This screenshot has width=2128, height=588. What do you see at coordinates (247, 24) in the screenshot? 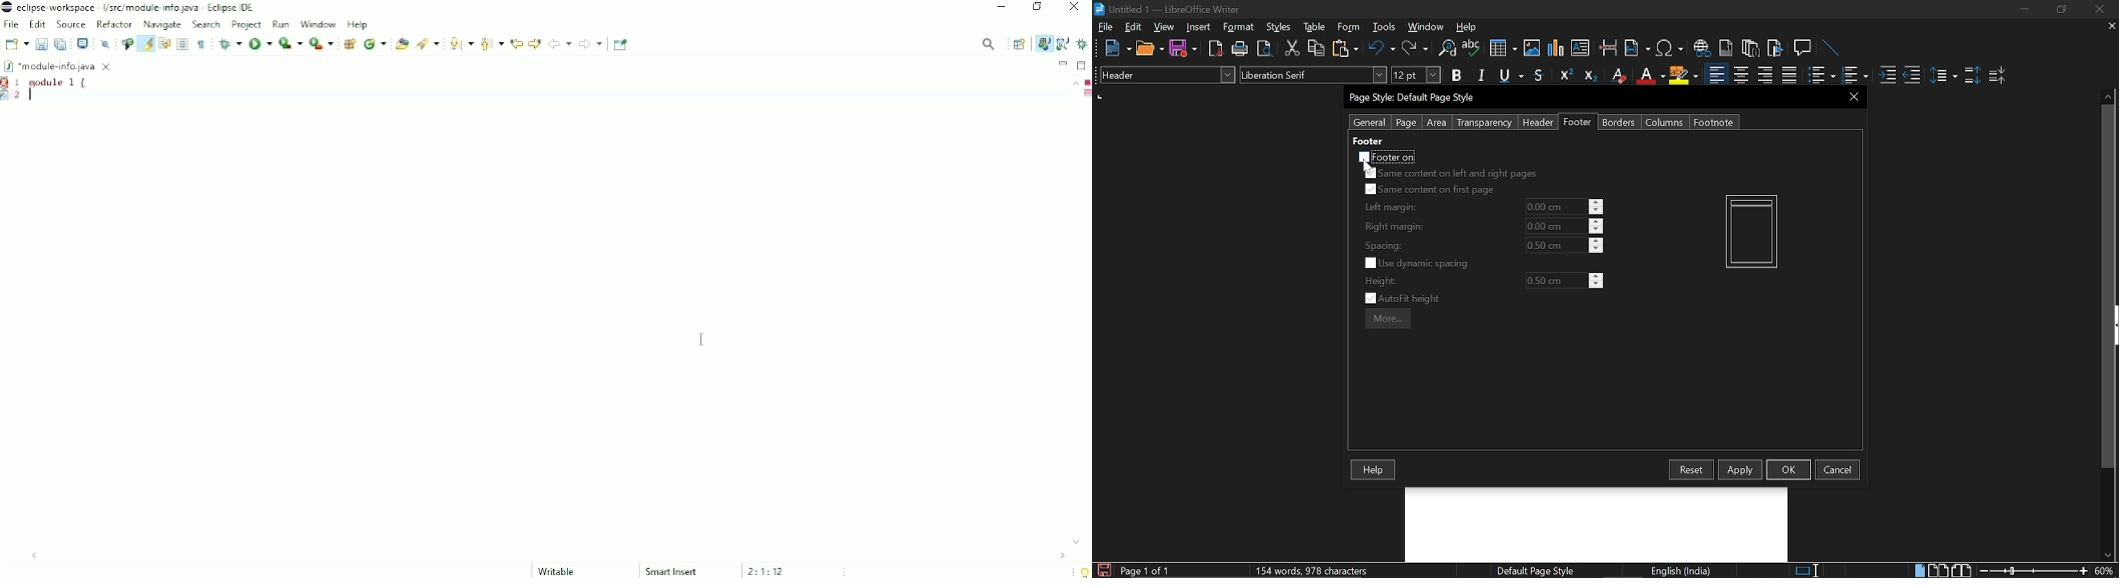
I see `Project` at bounding box center [247, 24].